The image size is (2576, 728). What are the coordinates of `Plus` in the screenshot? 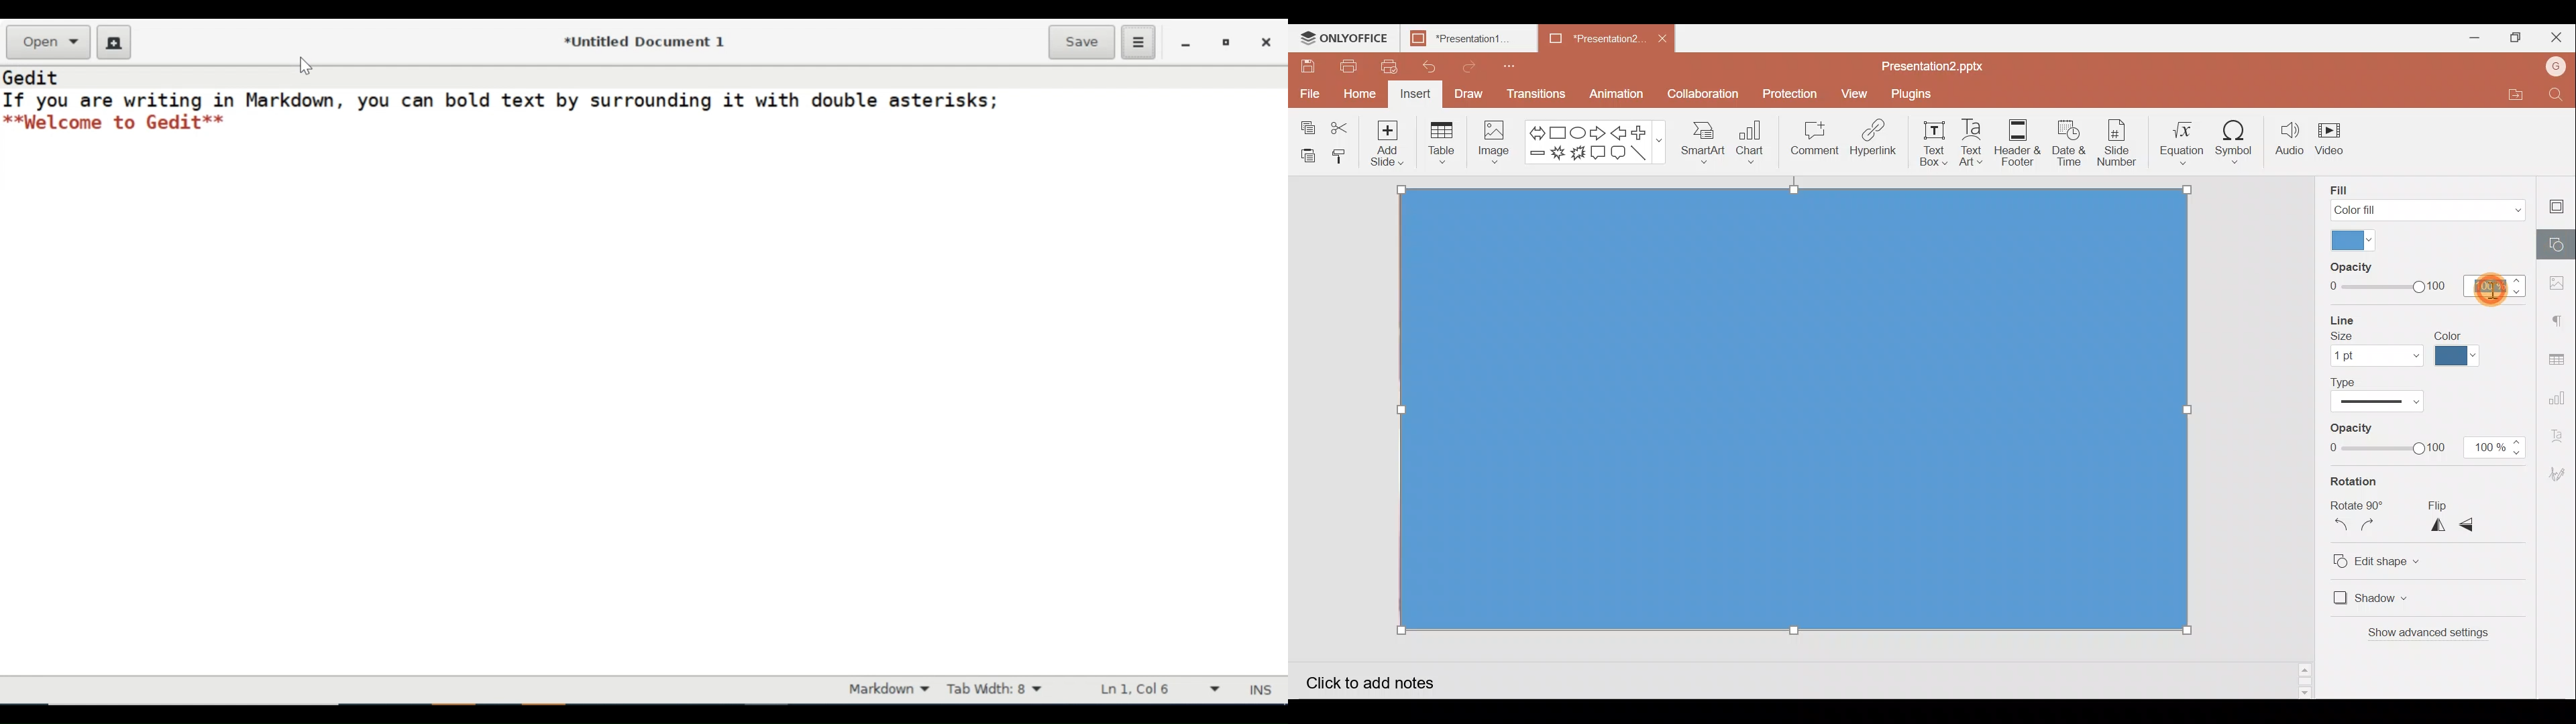 It's located at (1644, 133).